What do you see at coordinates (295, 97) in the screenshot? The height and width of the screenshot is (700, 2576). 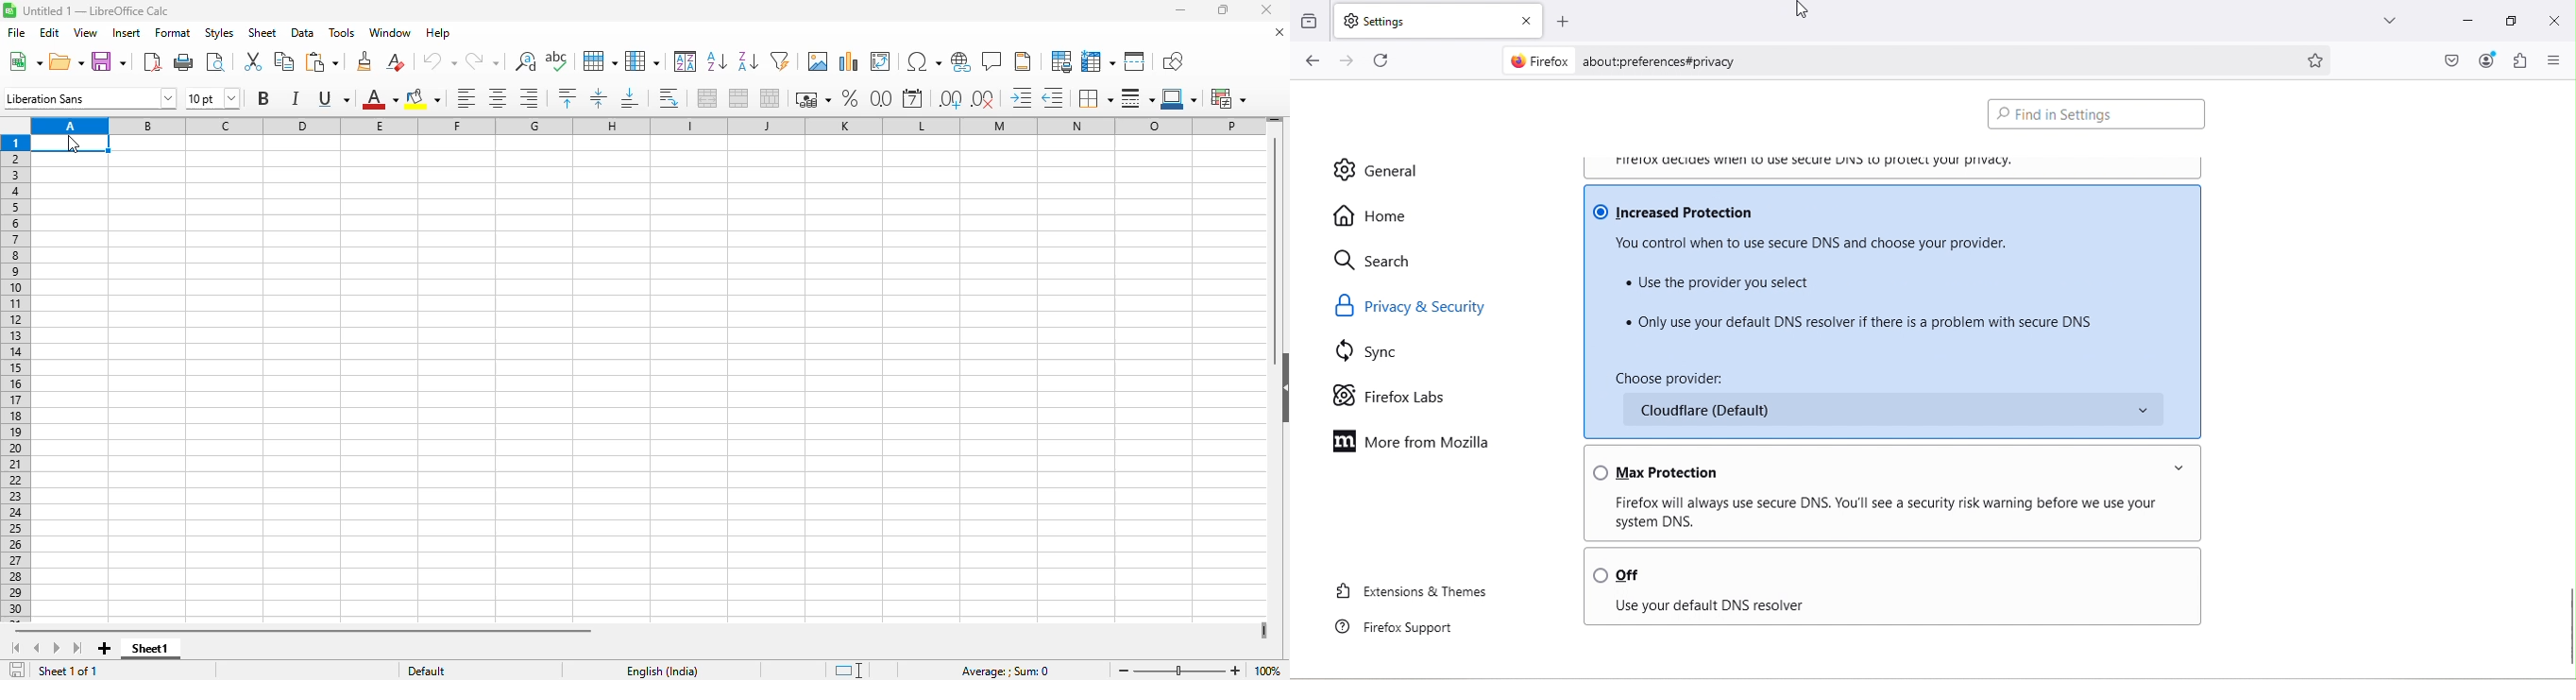 I see `italic` at bounding box center [295, 97].